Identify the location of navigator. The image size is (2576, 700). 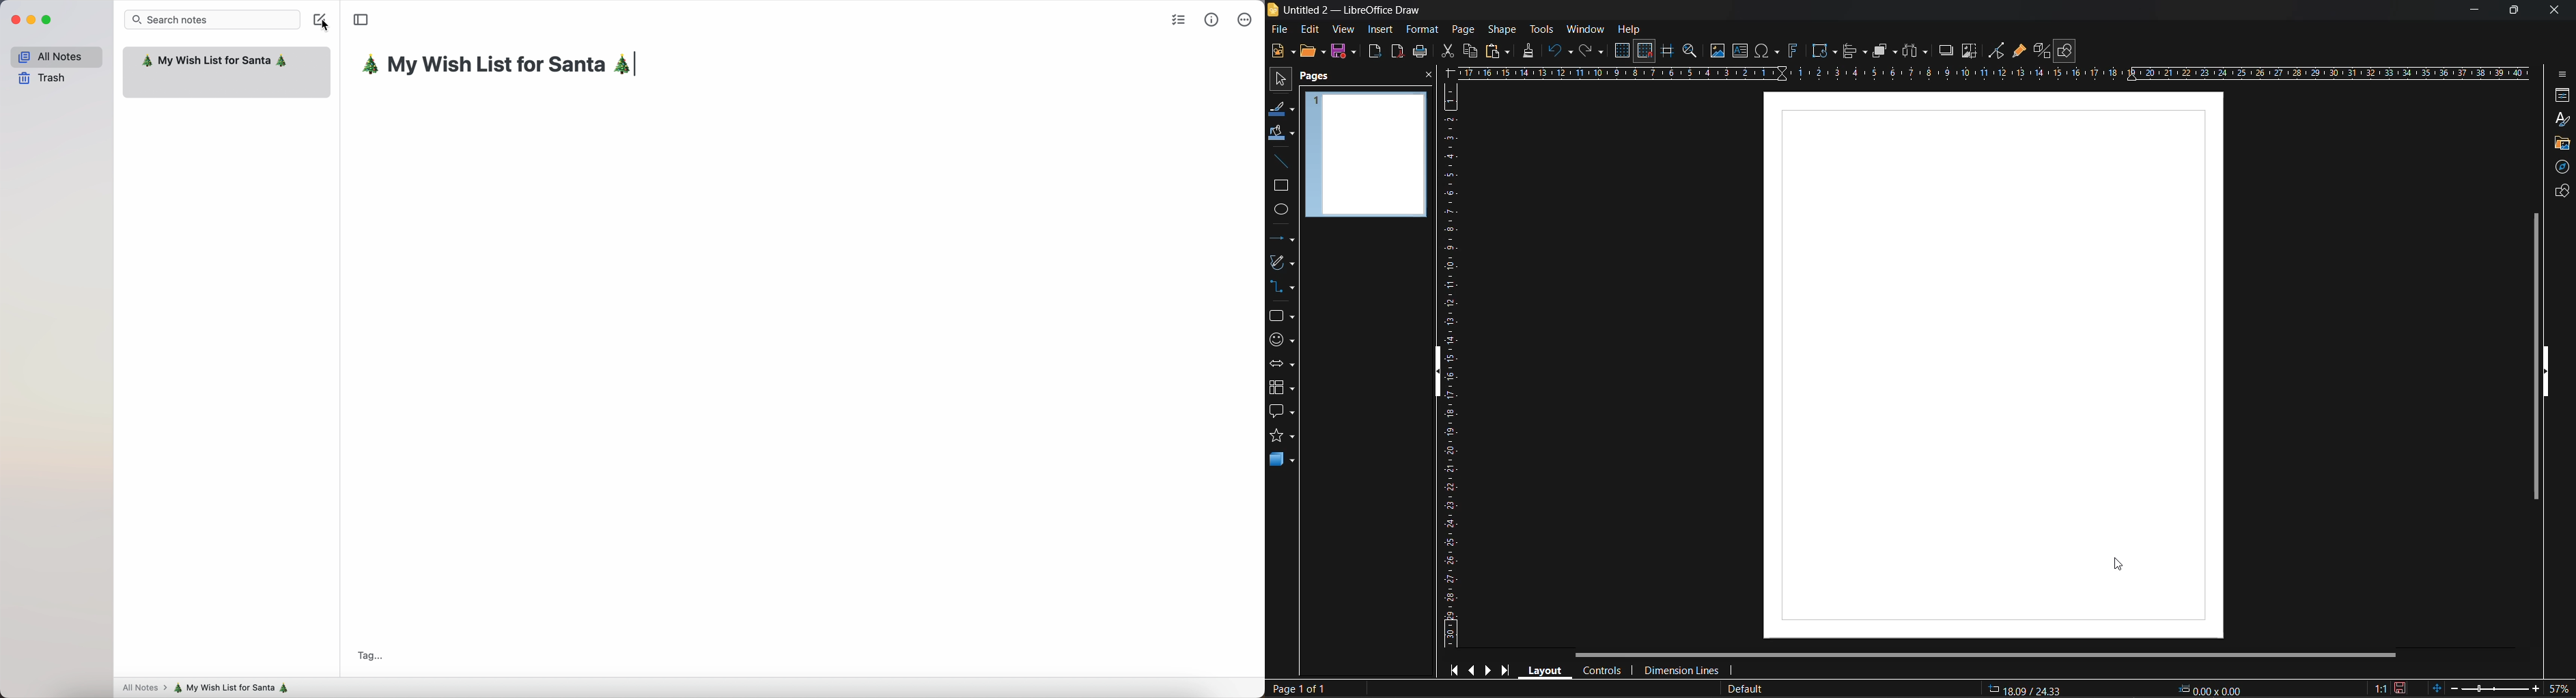
(2560, 167).